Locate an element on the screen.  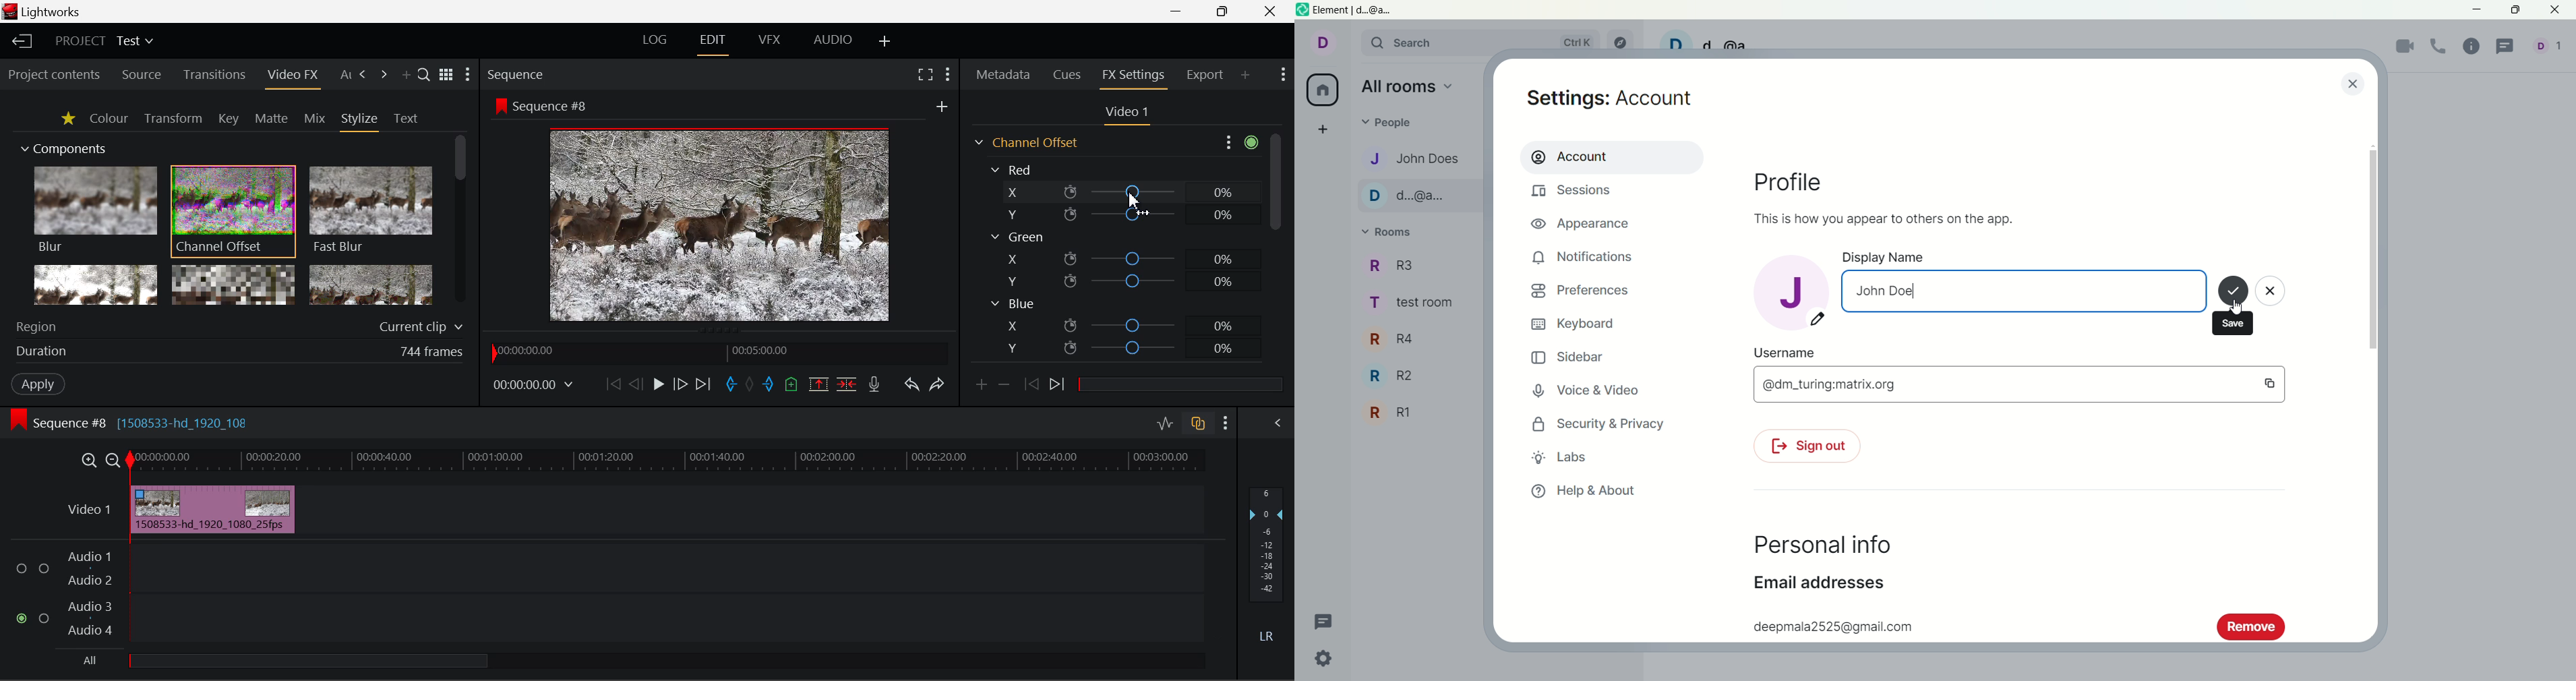
R2 is located at coordinates (1398, 377).